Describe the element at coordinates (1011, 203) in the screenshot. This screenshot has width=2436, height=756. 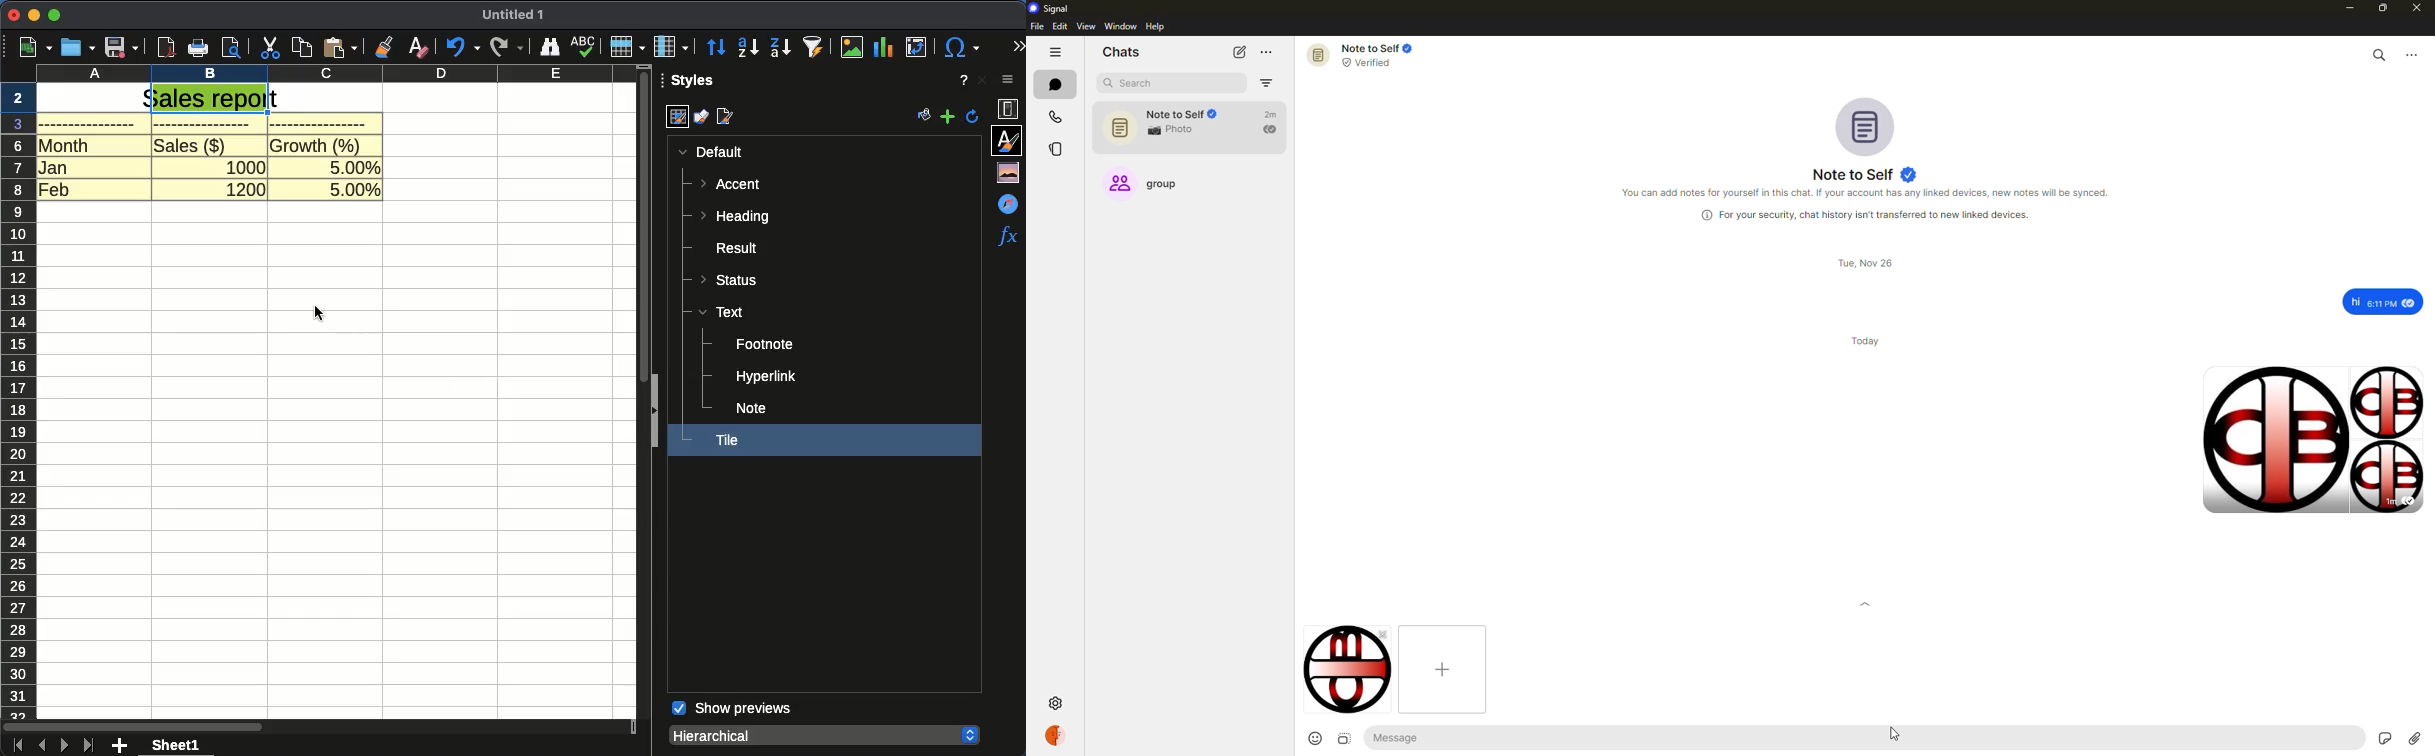
I see `navigator` at that location.